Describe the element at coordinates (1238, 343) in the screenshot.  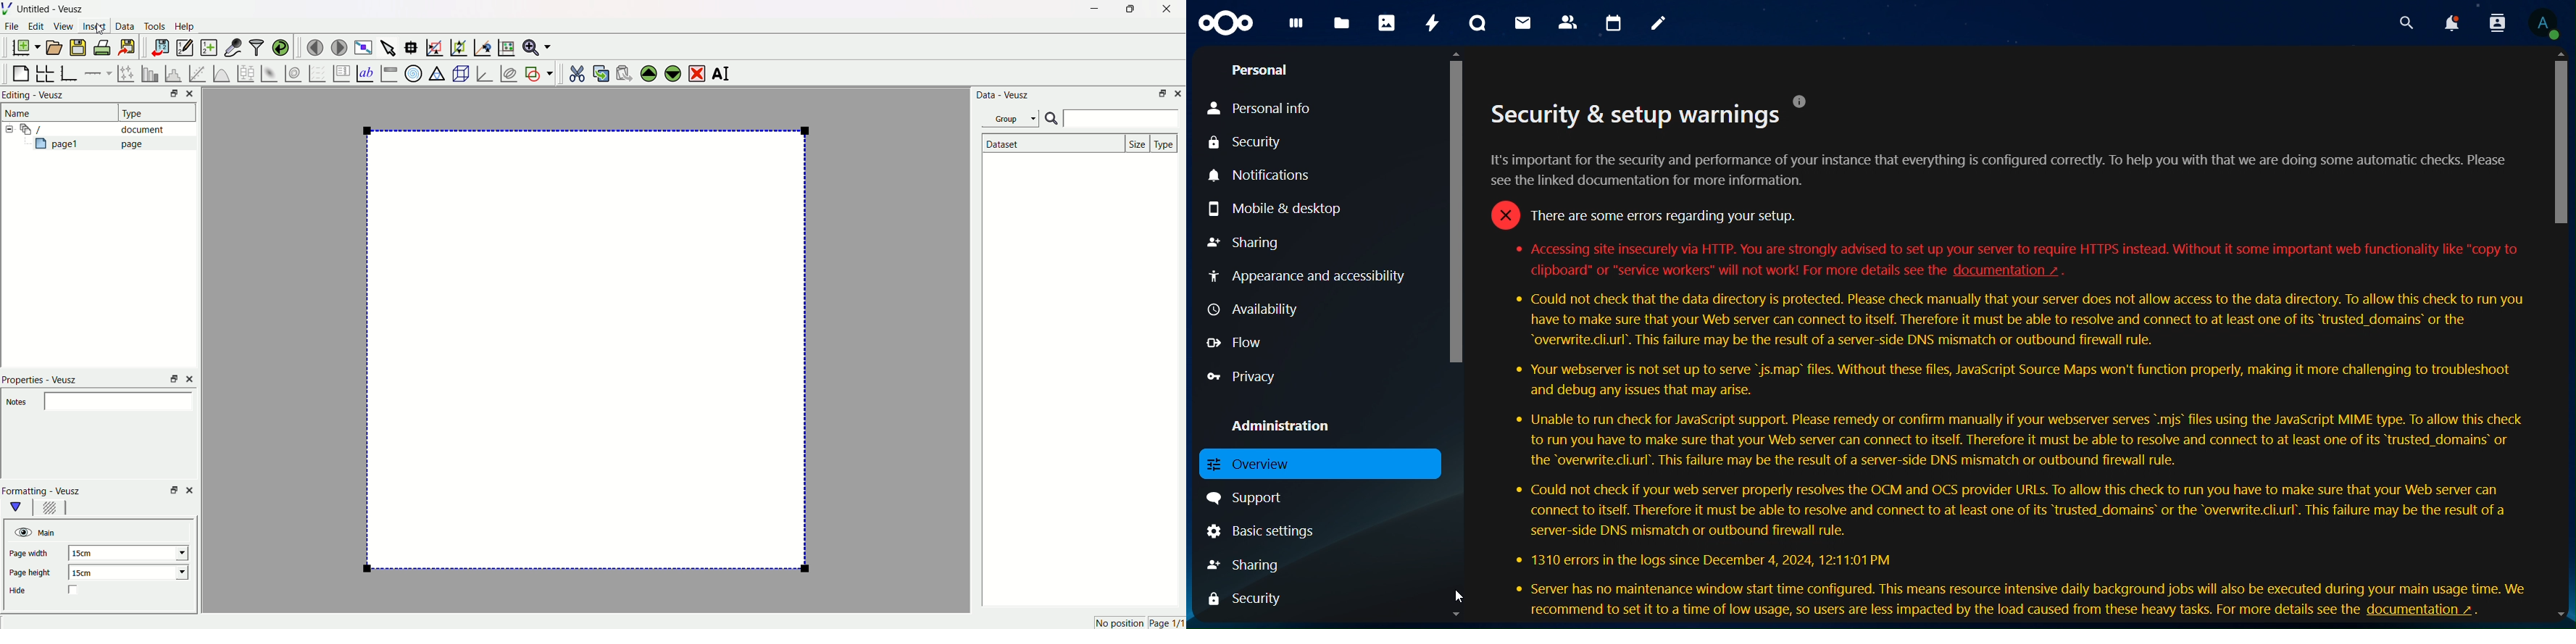
I see `flow` at that location.